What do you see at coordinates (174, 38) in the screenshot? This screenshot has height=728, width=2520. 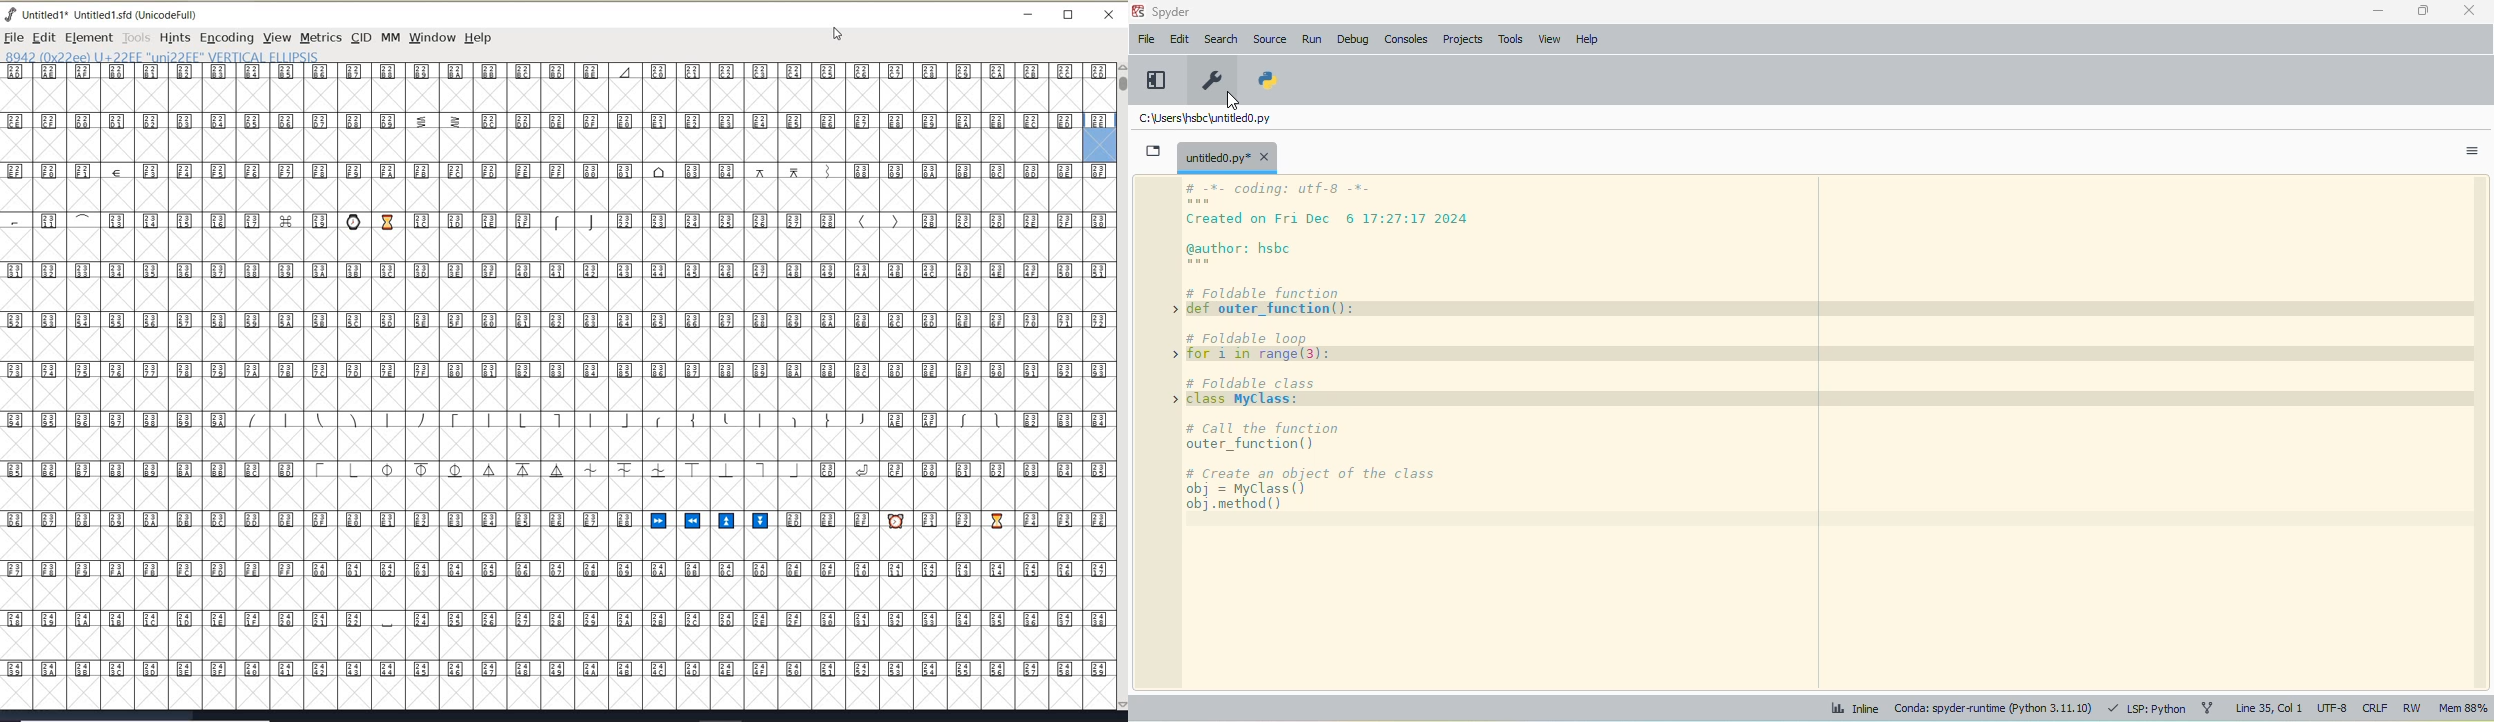 I see `HINTS` at bounding box center [174, 38].